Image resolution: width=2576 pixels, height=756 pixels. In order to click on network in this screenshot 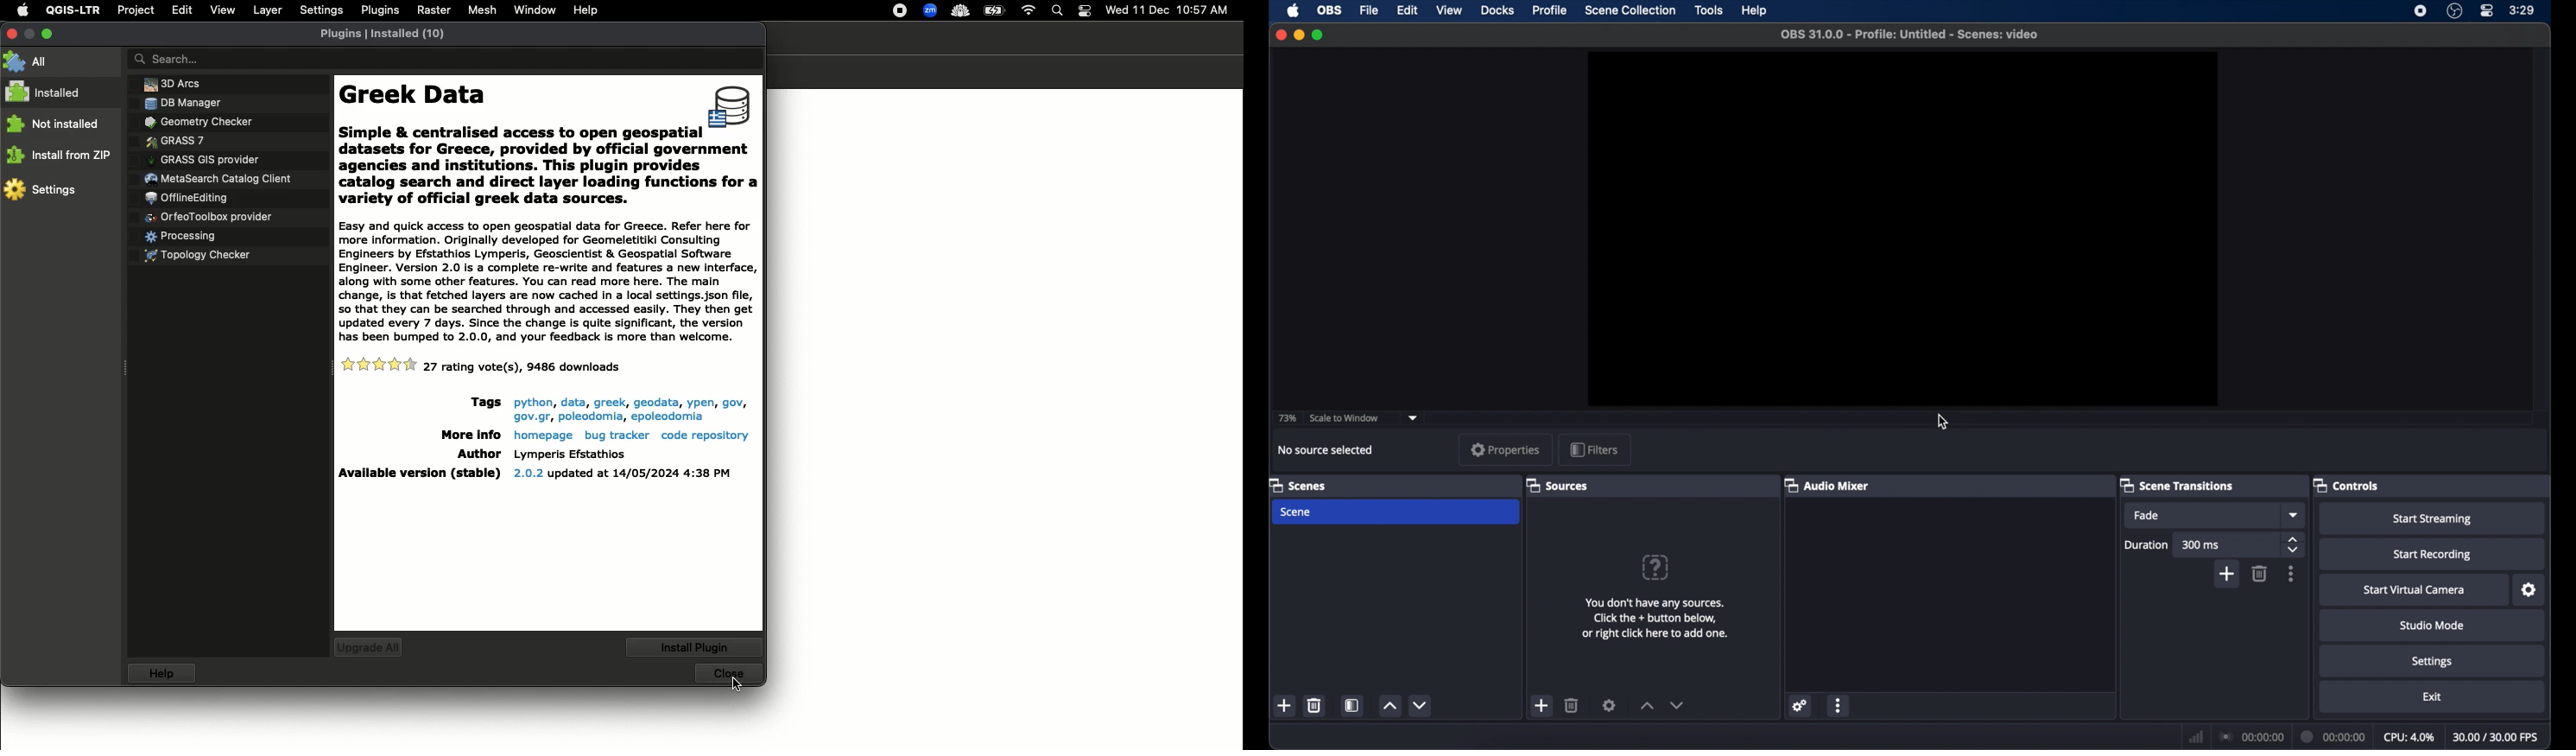, I will do `click(2194, 735)`.